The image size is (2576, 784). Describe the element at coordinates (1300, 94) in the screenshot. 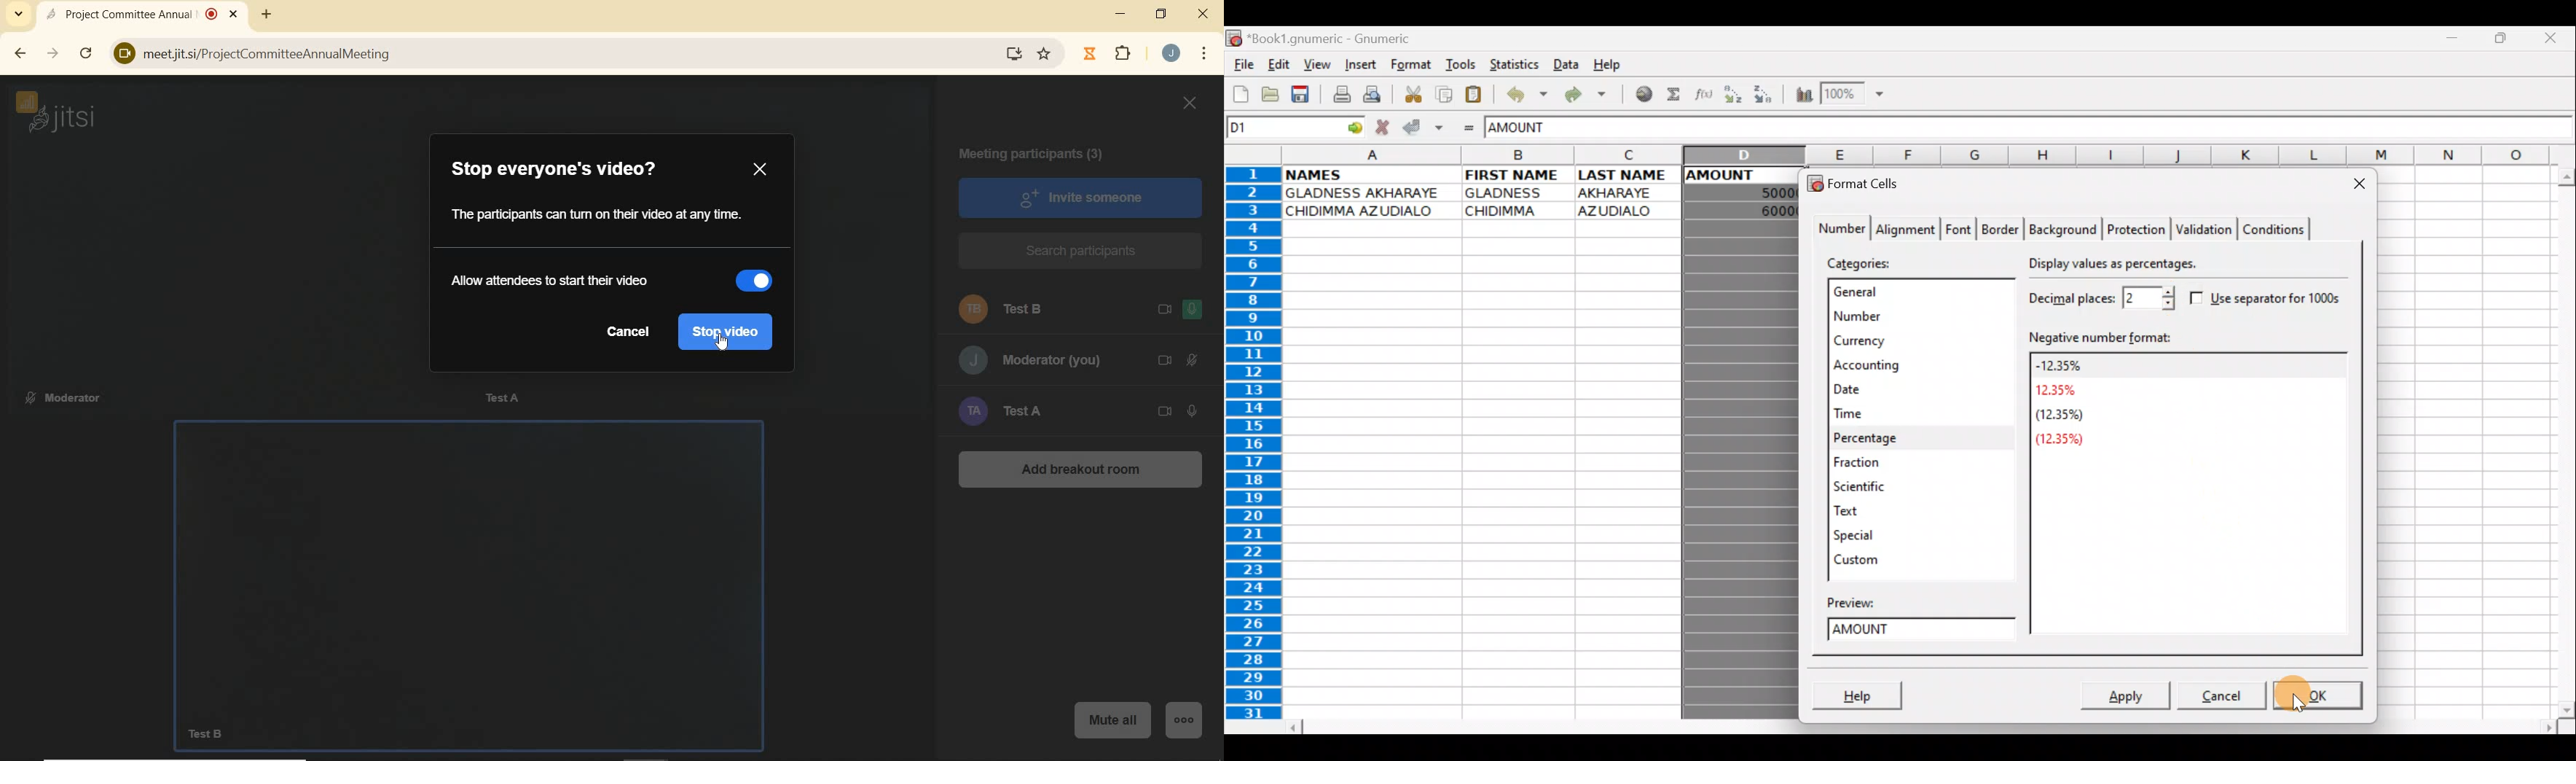

I see `Save current workbook` at that location.